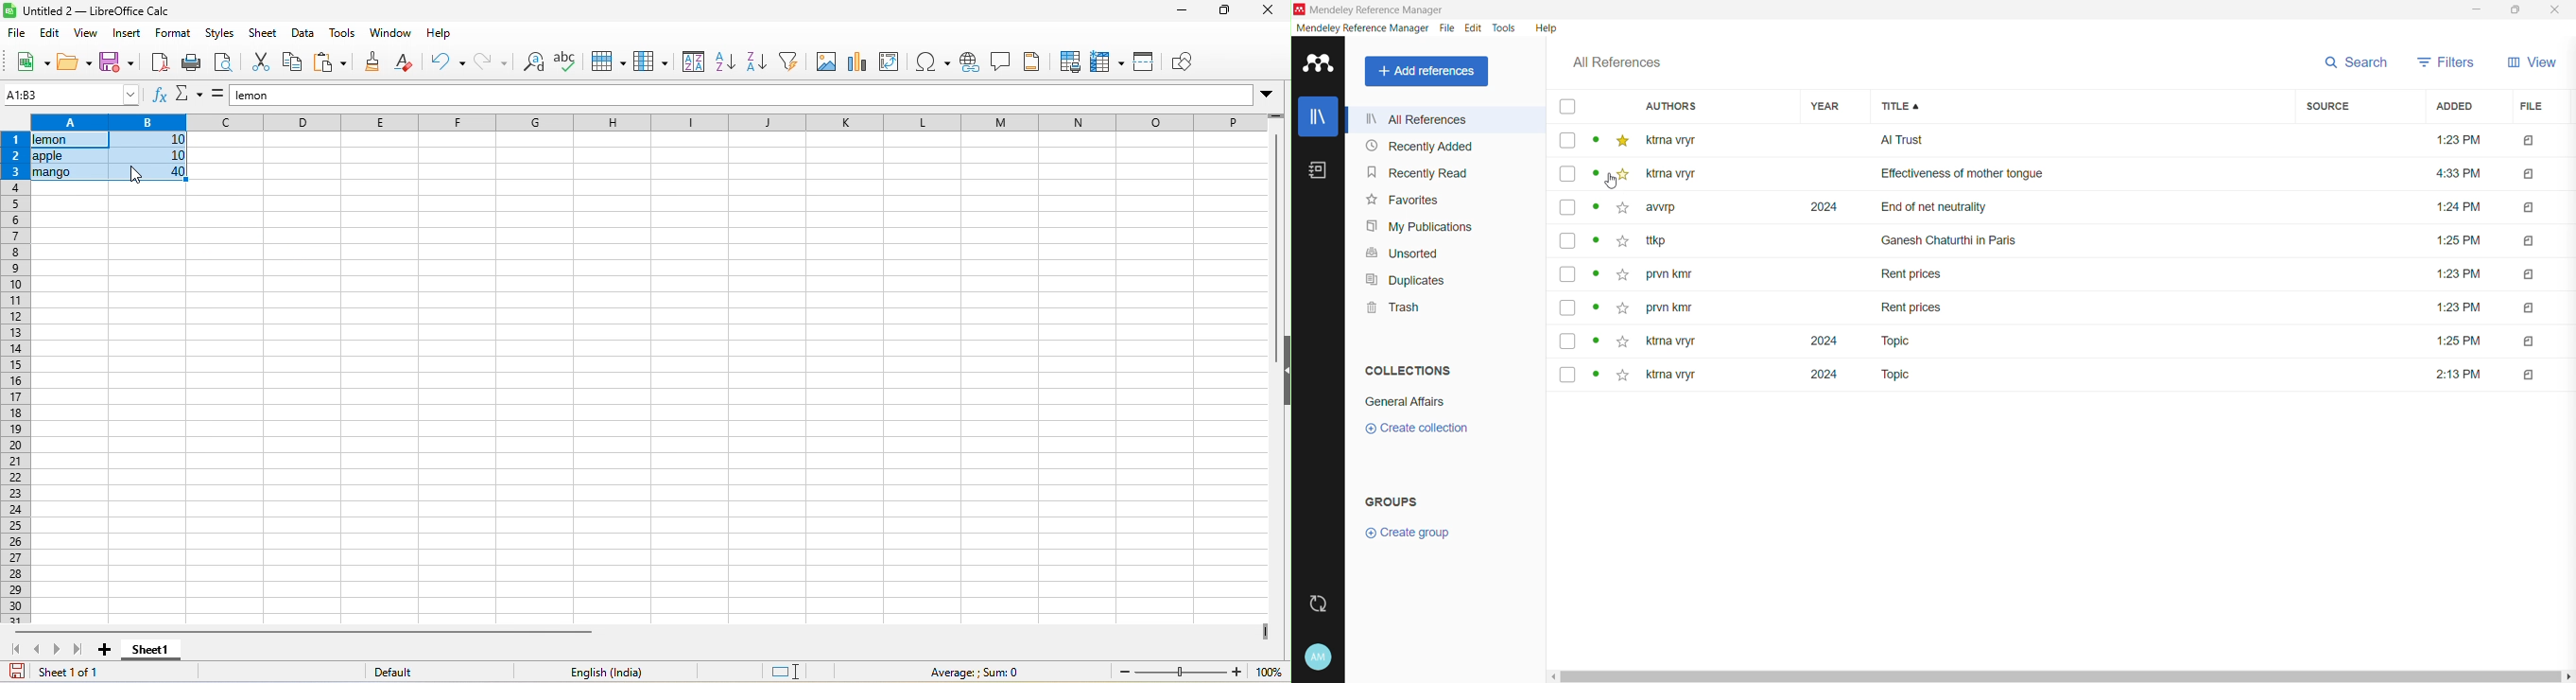  What do you see at coordinates (1594, 143) in the screenshot?
I see `dot ` at bounding box center [1594, 143].